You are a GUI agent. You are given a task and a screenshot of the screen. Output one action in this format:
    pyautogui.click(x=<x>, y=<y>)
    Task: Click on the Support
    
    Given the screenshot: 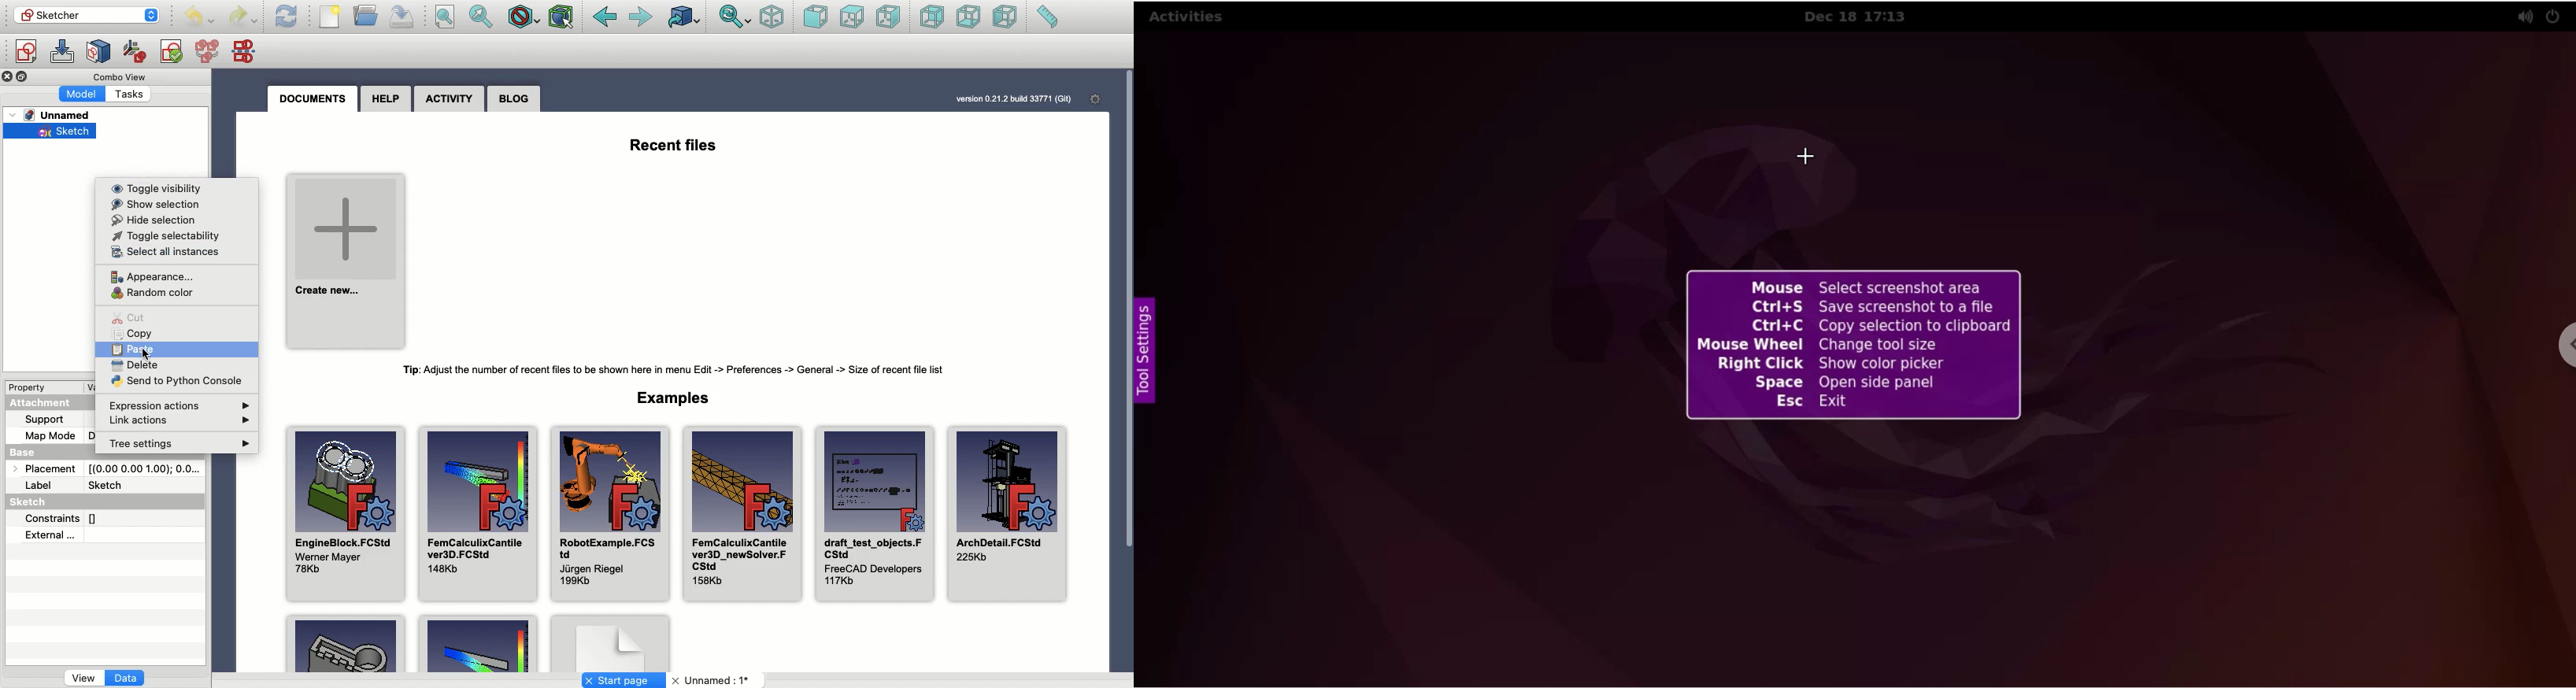 What is the action you would take?
    pyautogui.click(x=52, y=420)
    